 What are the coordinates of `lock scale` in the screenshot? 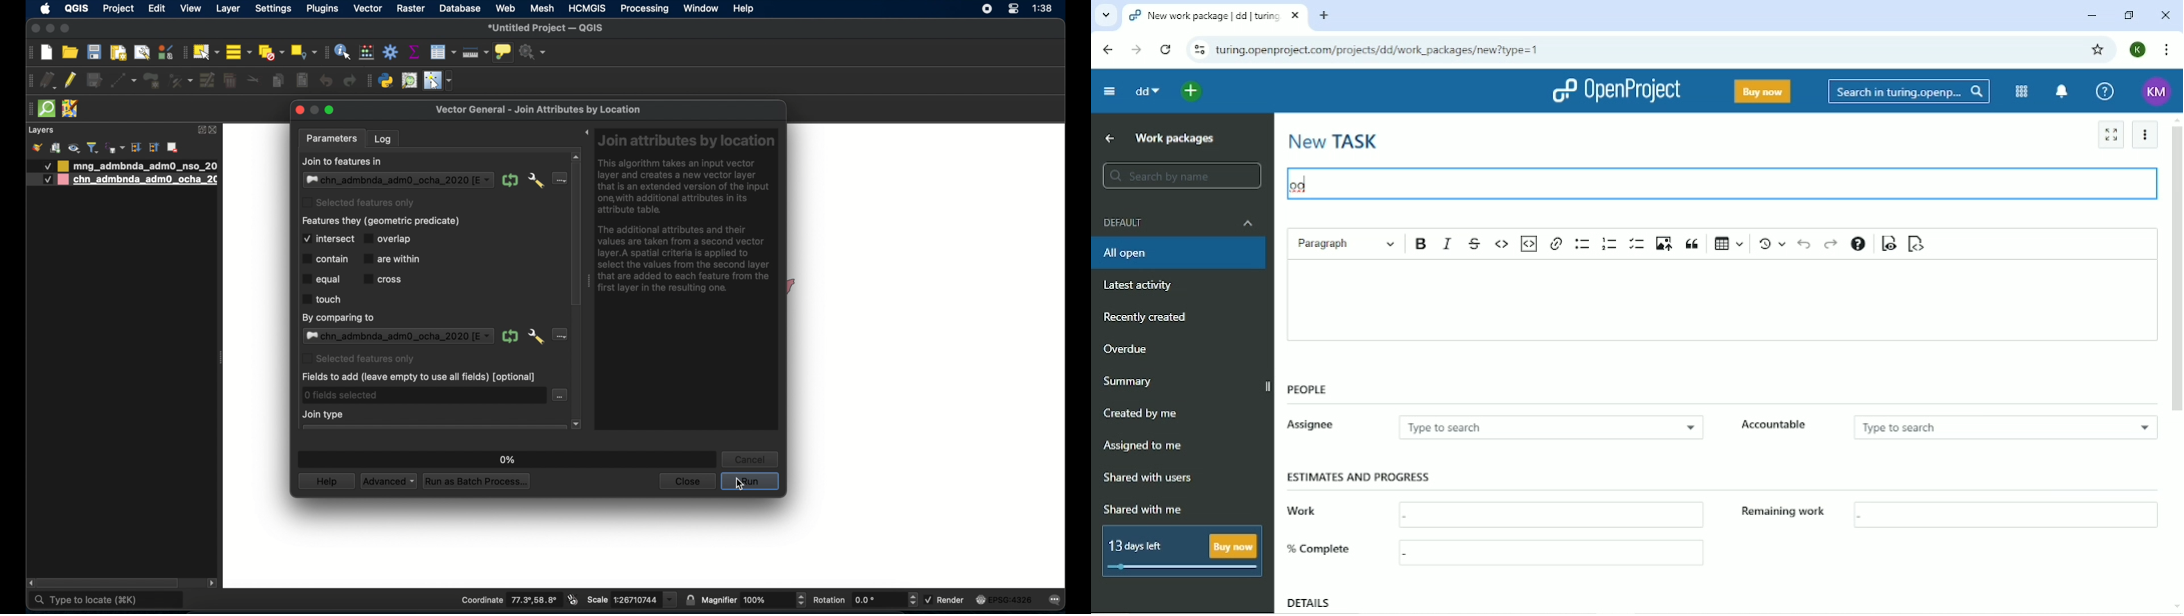 It's located at (692, 599).